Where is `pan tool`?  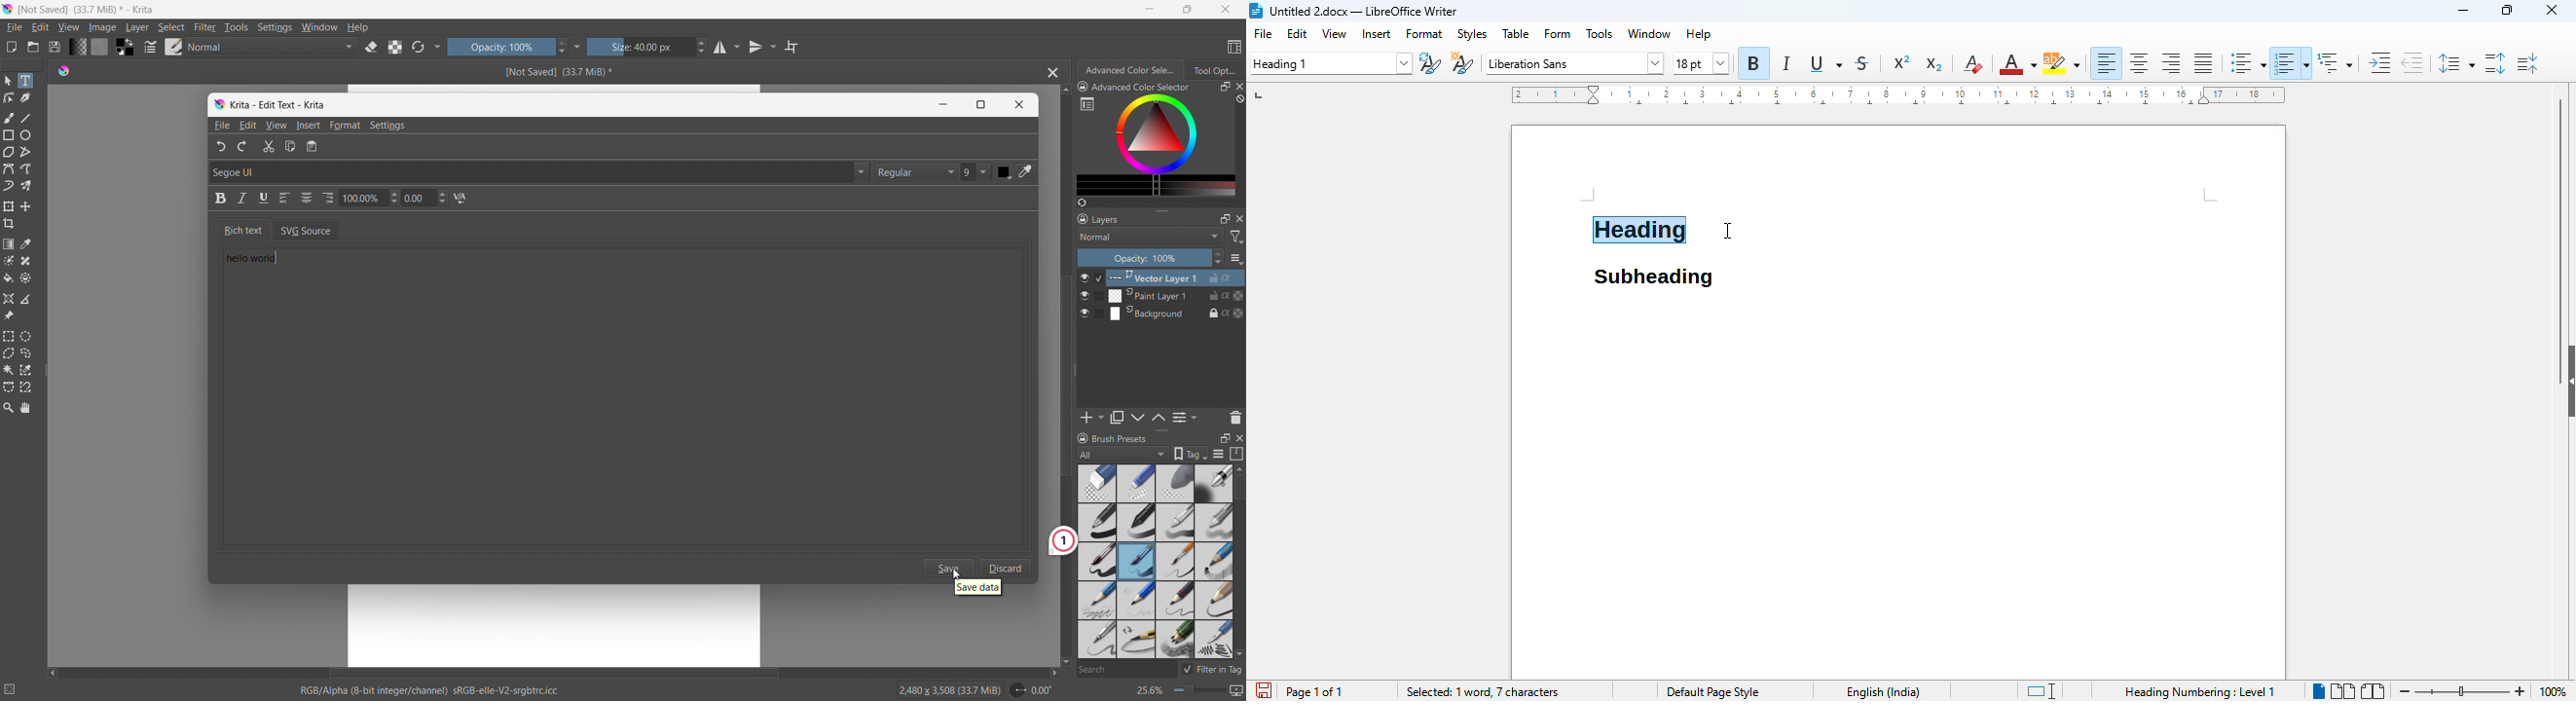
pan tool is located at coordinates (26, 408).